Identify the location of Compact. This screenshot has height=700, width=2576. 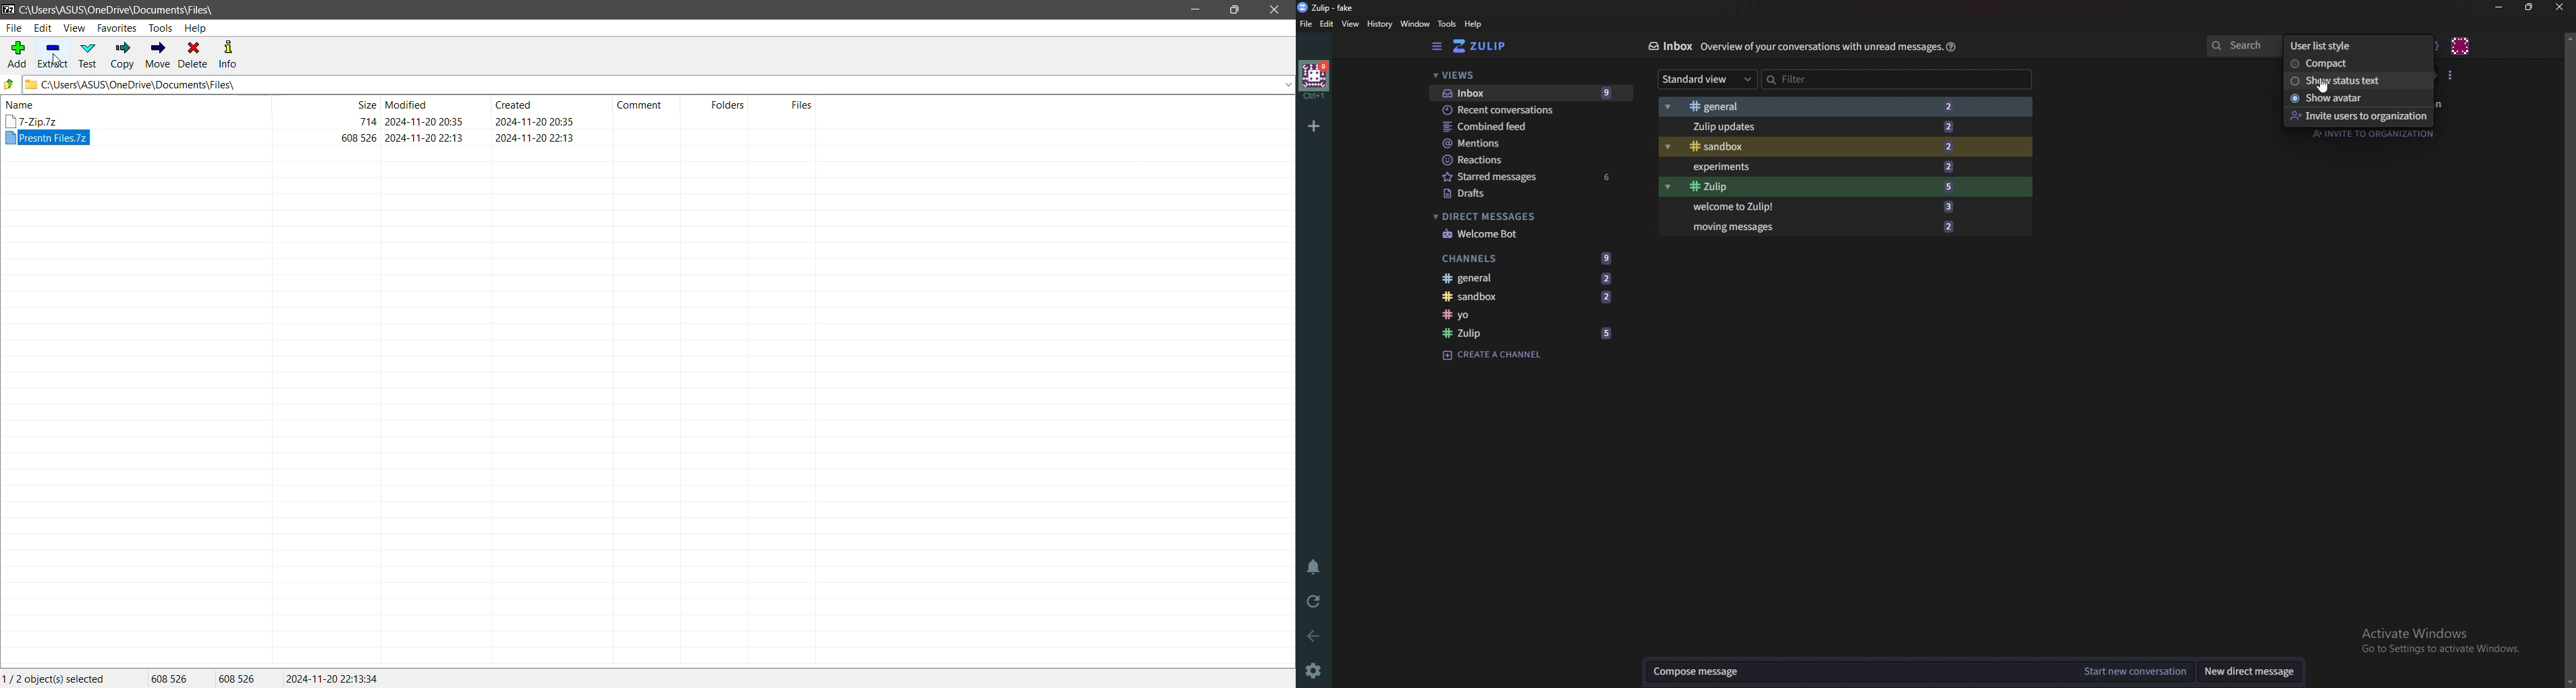
(2340, 63).